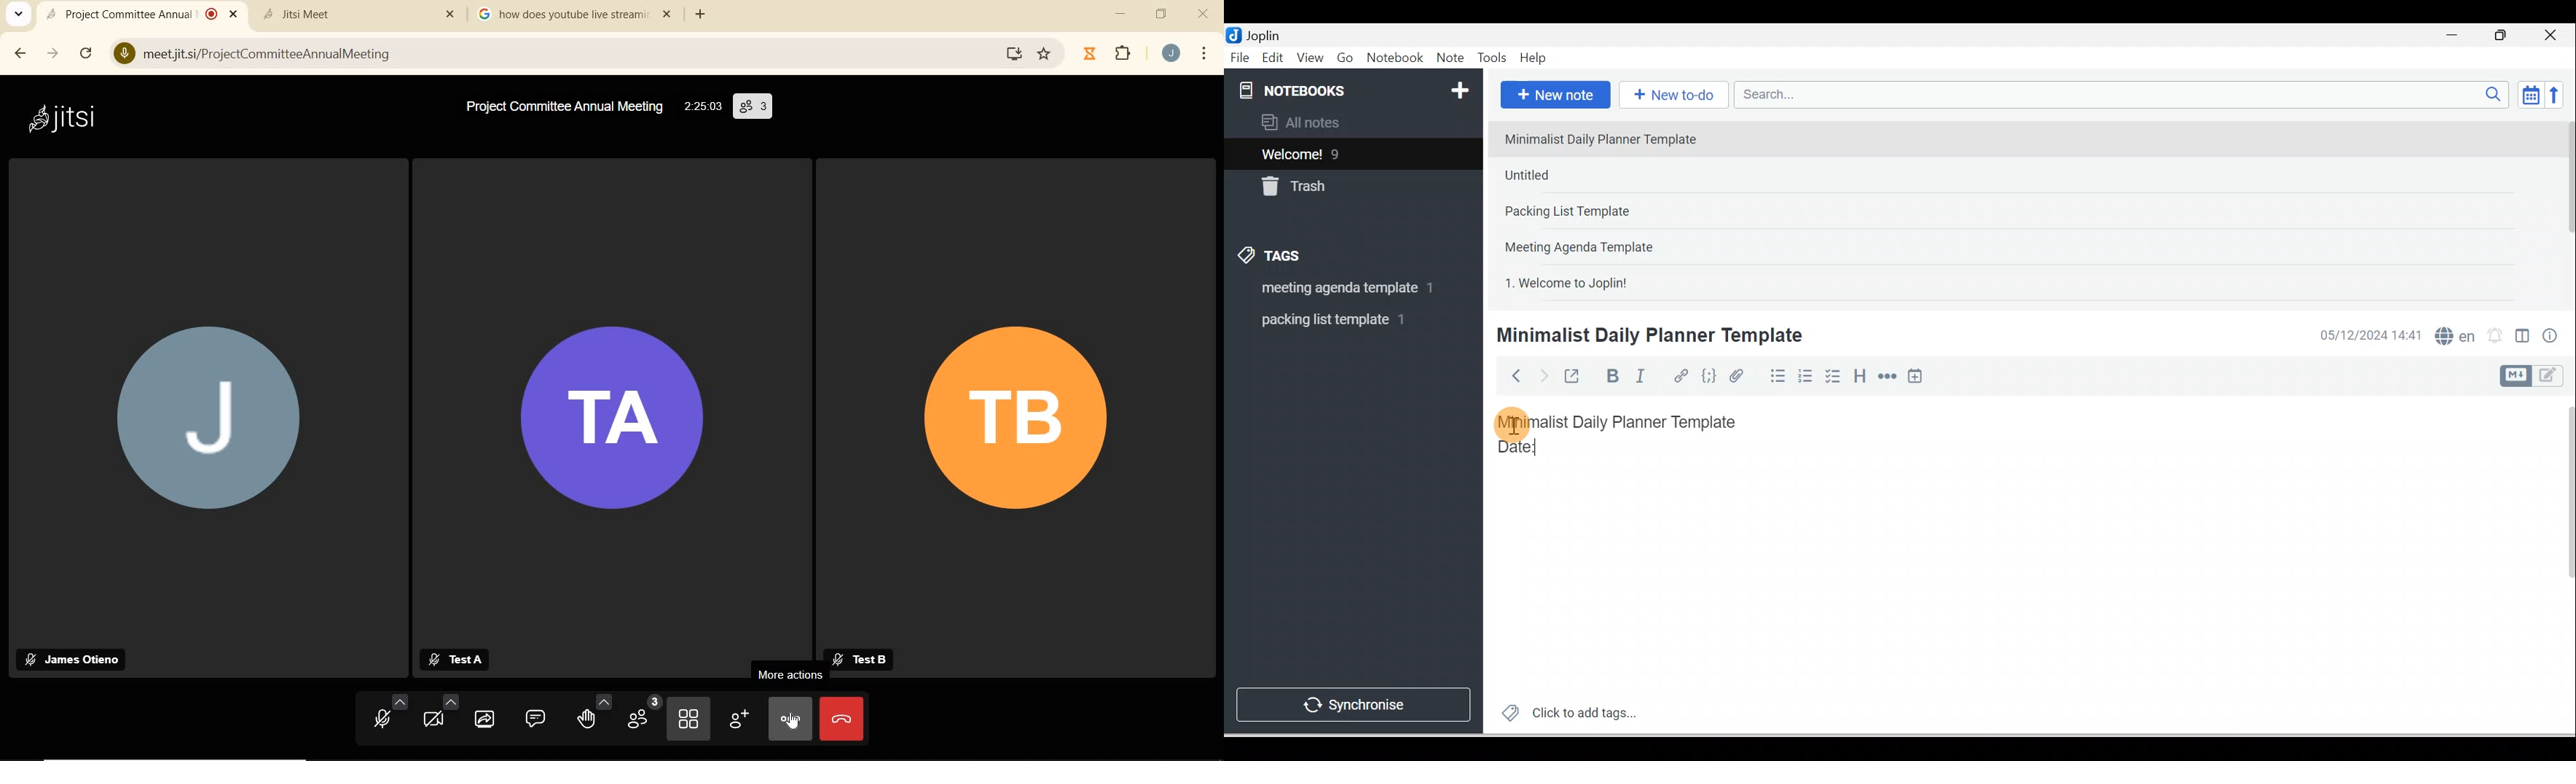  What do you see at coordinates (1596, 175) in the screenshot?
I see `Note 2` at bounding box center [1596, 175].